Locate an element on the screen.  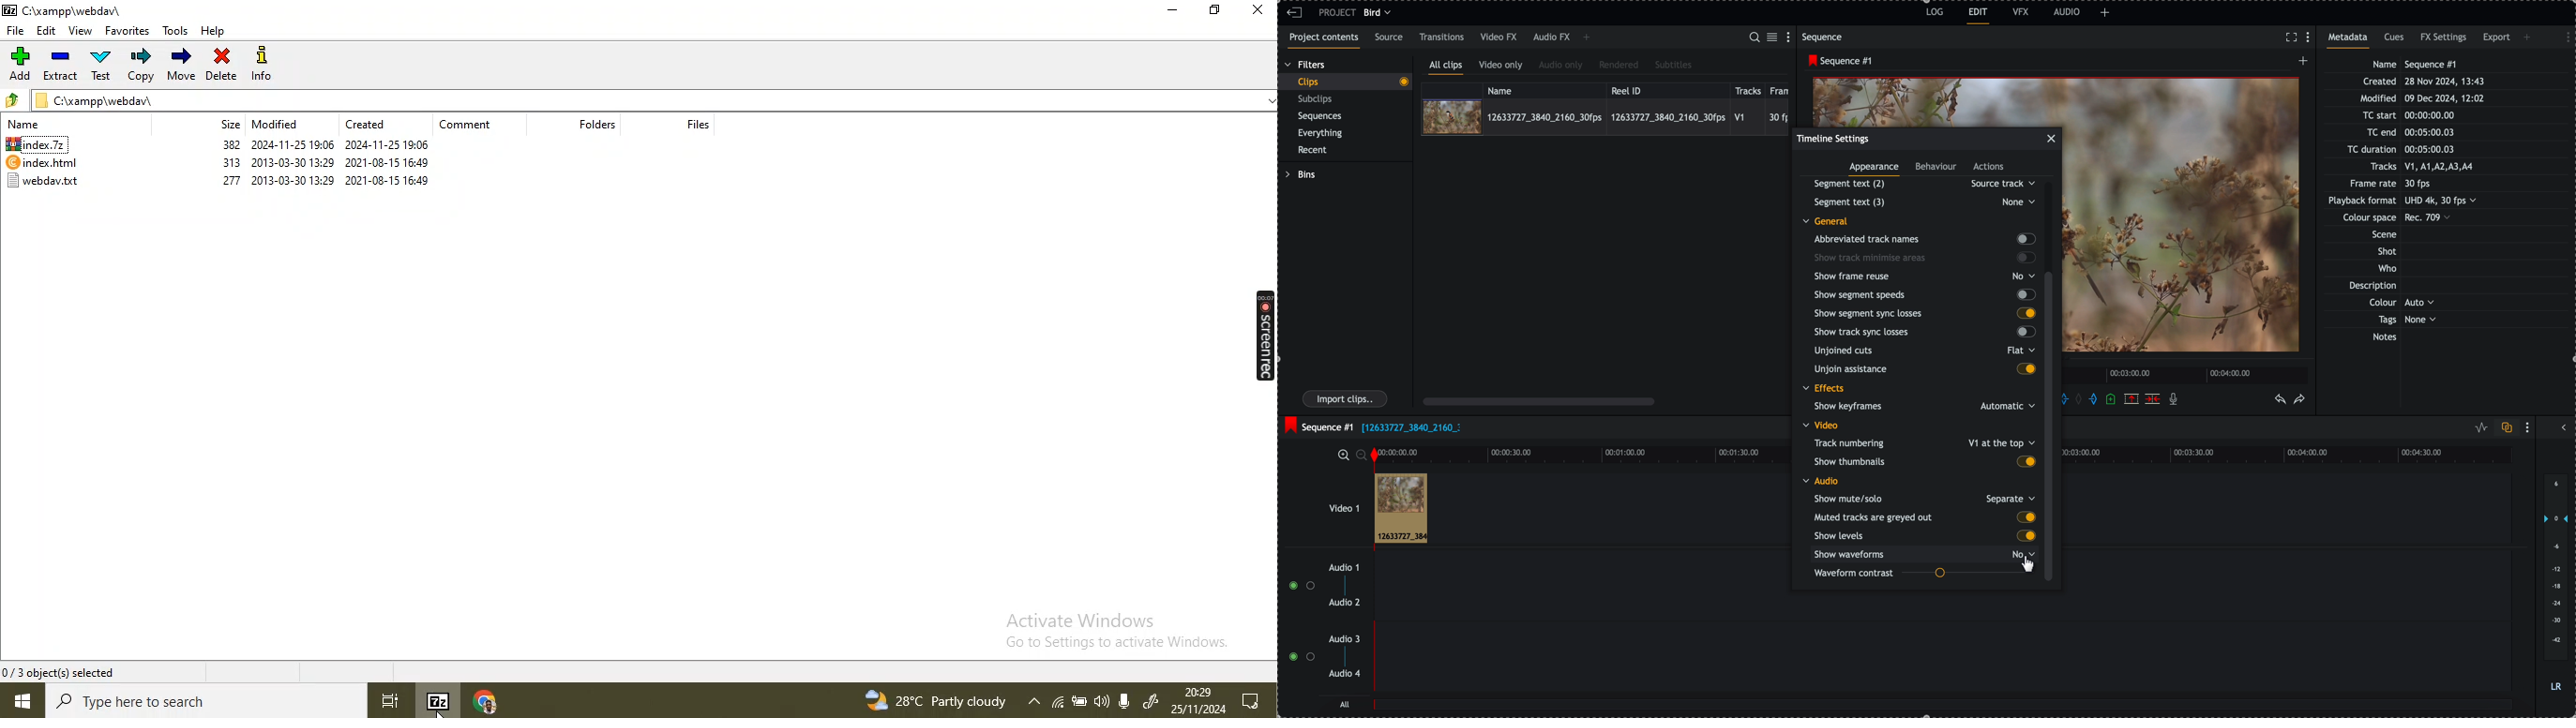
show settings menu is located at coordinates (2530, 427).